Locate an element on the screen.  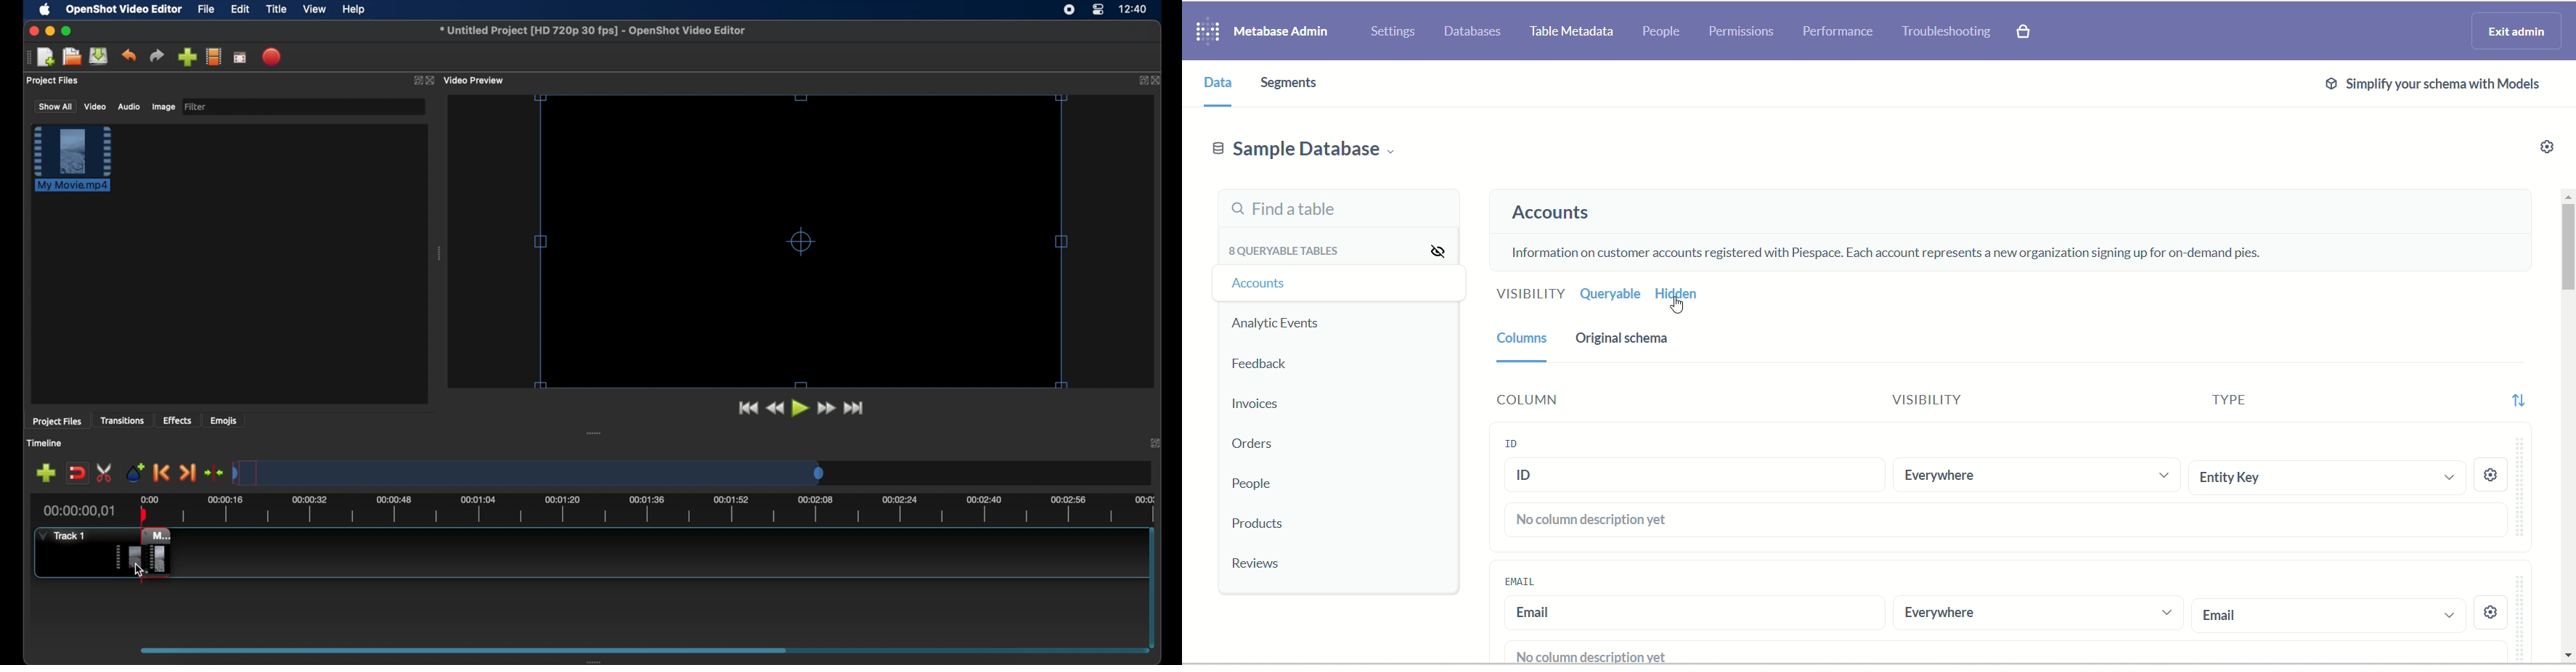
orders is located at coordinates (1257, 445).